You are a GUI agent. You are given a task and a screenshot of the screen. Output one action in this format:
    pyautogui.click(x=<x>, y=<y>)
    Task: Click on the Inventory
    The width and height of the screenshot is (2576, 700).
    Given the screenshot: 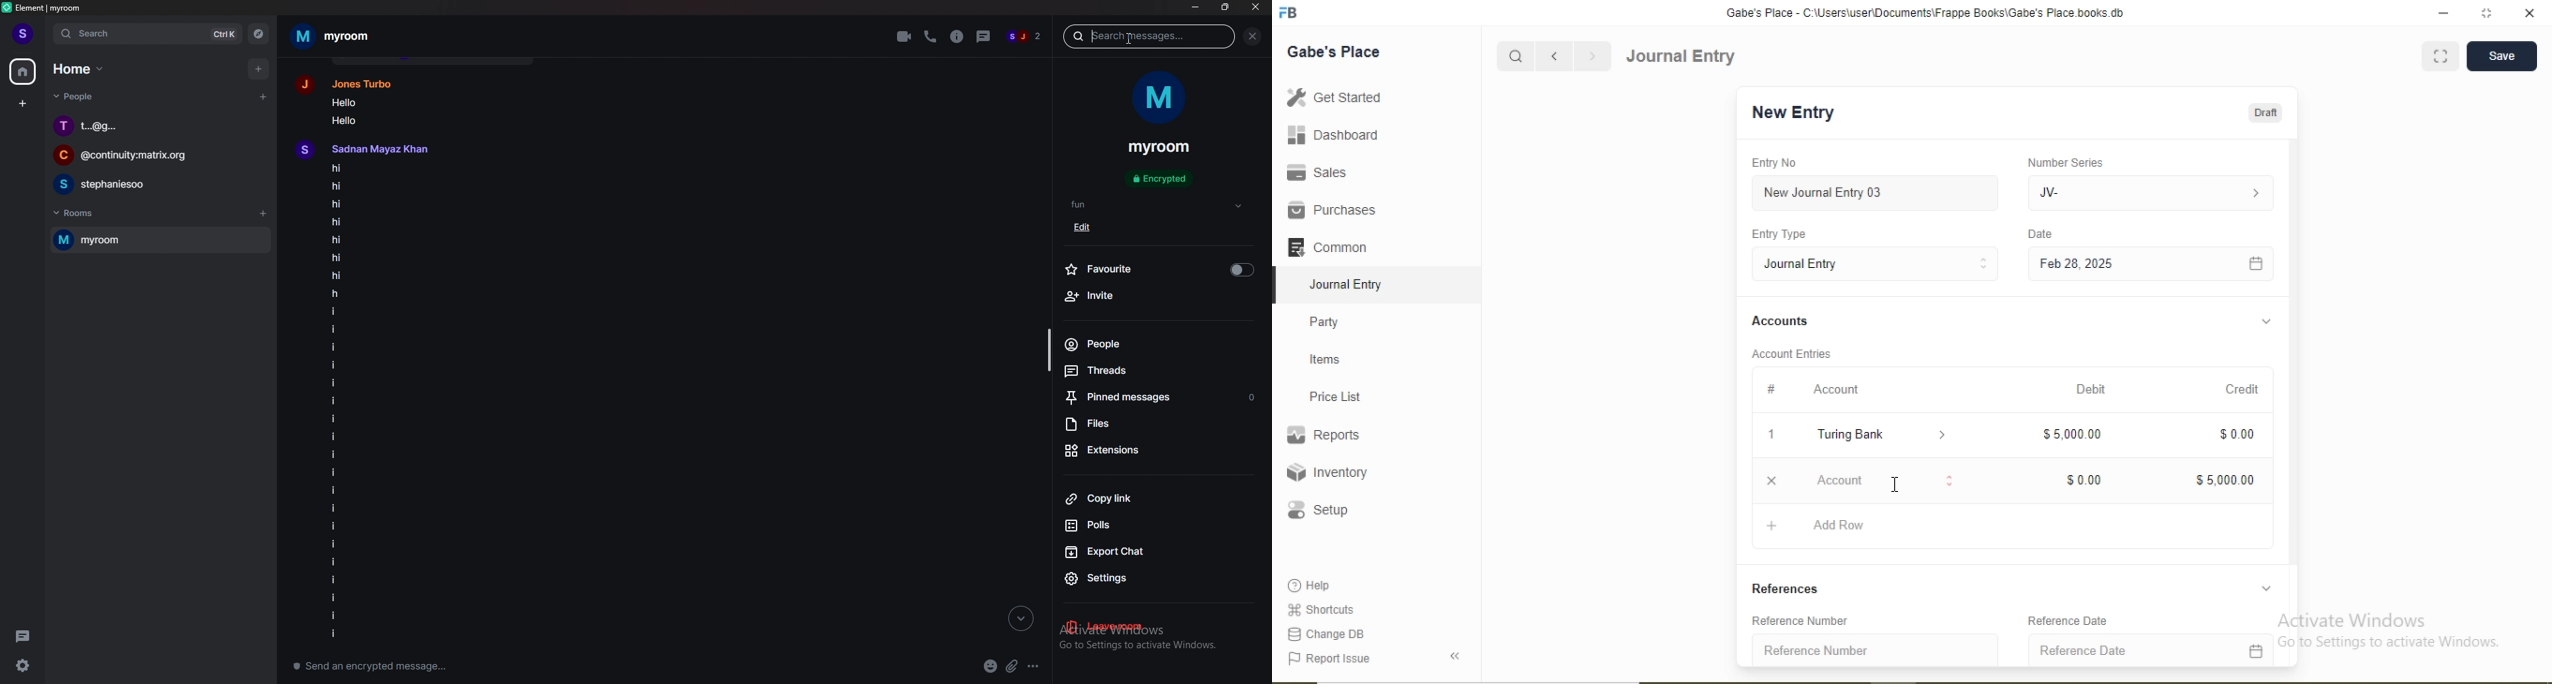 What is the action you would take?
    pyautogui.click(x=1328, y=472)
    